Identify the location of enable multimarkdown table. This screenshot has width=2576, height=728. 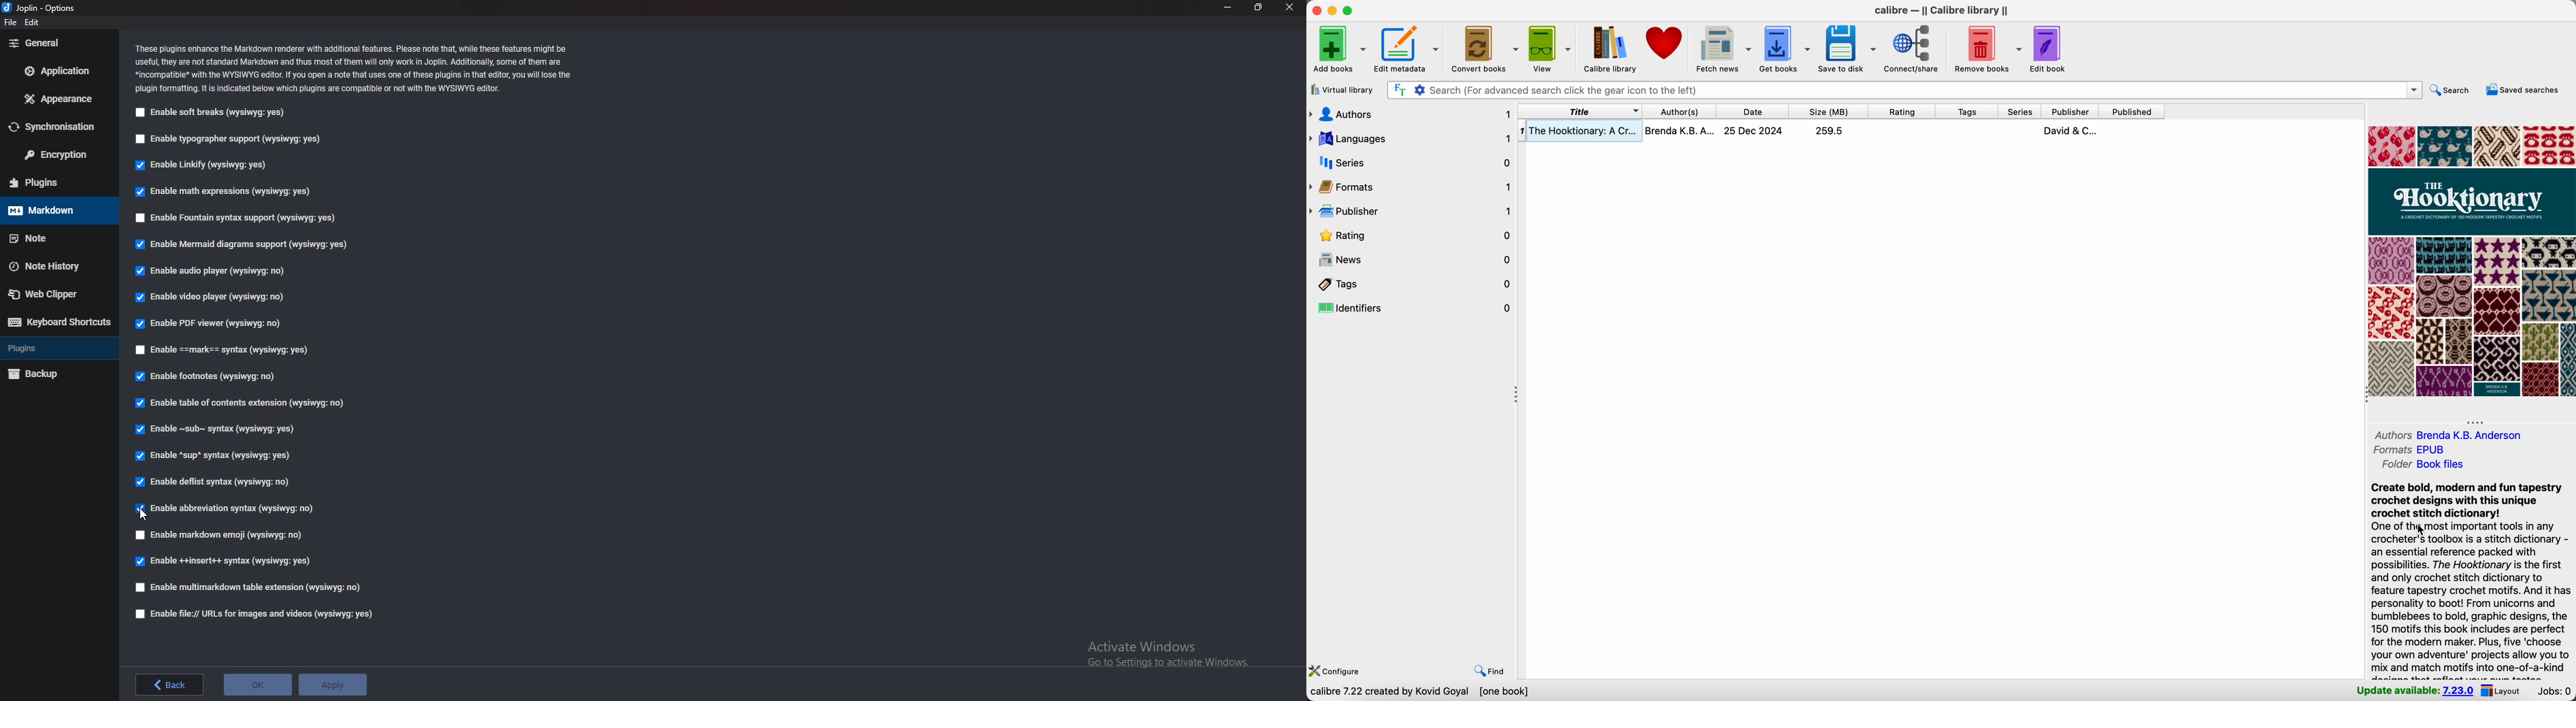
(248, 587).